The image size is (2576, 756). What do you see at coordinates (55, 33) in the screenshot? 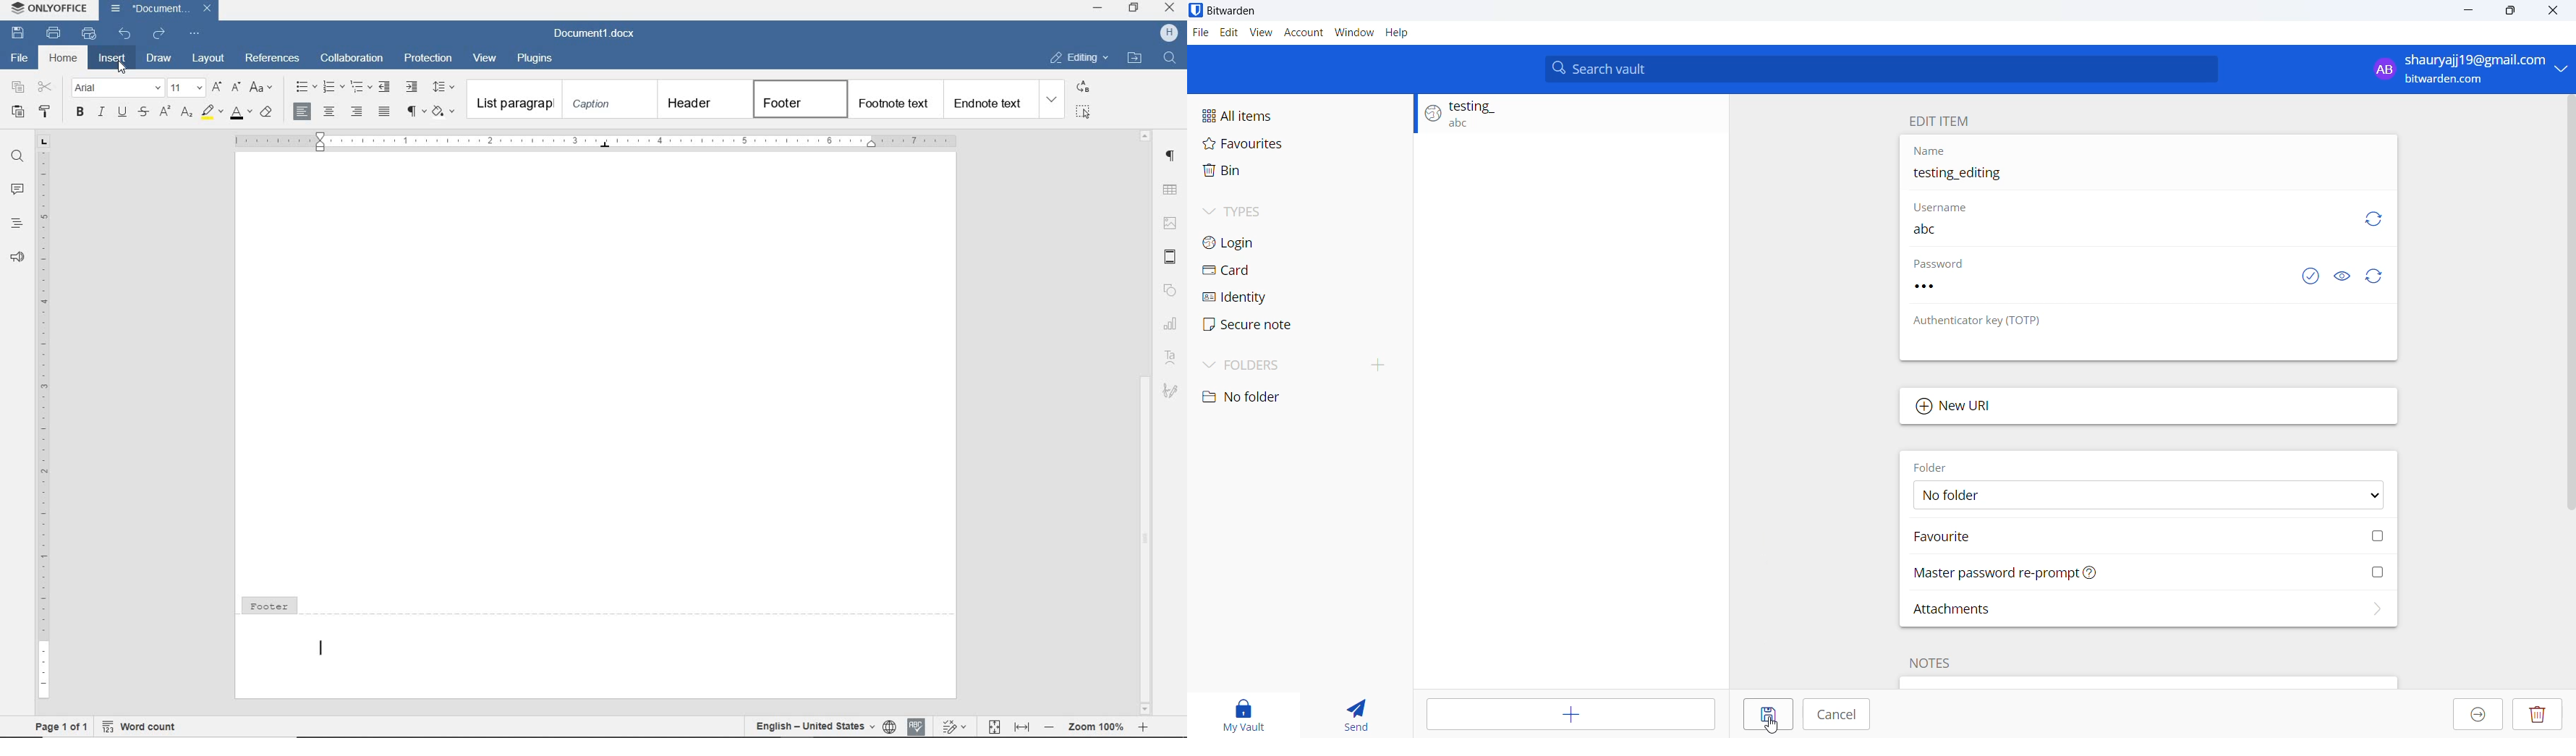
I see `print file` at bounding box center [55, 33].